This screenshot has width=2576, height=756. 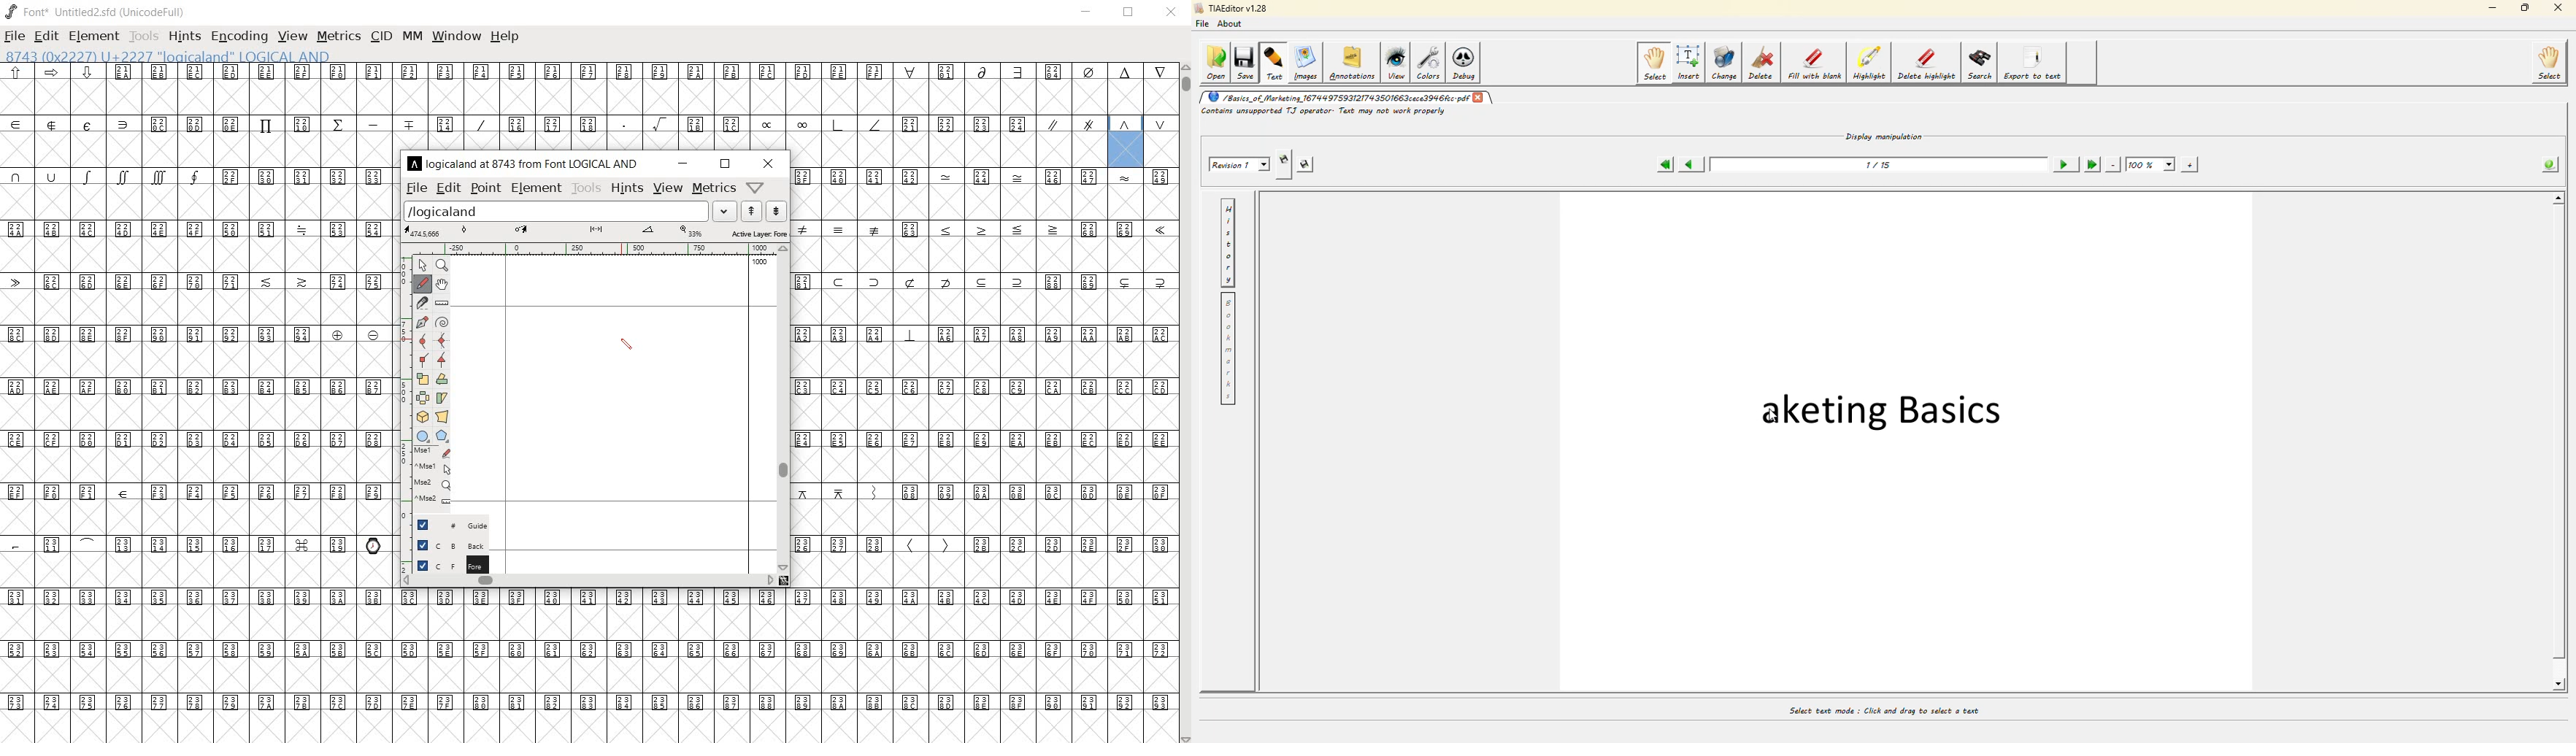 What do you see at coordinates (292, 36) in the screenshot?
I see `view` at bounding box center [292, 36].